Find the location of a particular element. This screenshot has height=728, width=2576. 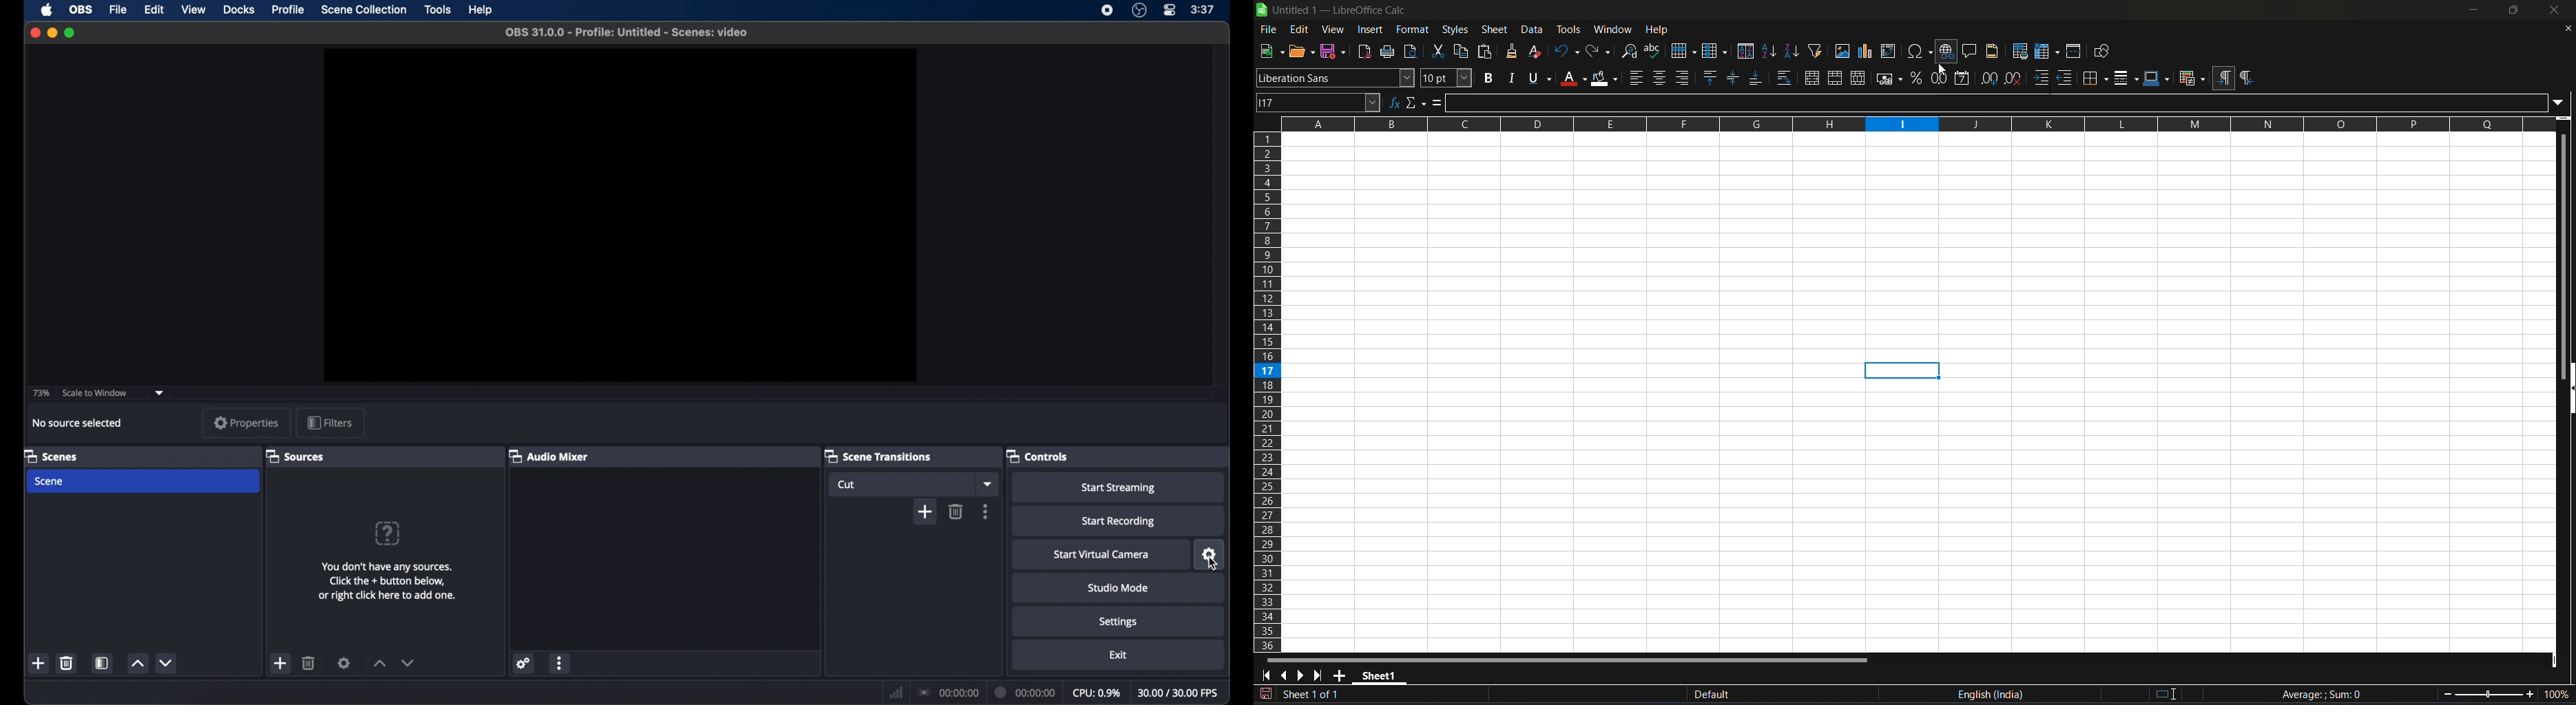

copy  is located at coordinates (1462, 50).